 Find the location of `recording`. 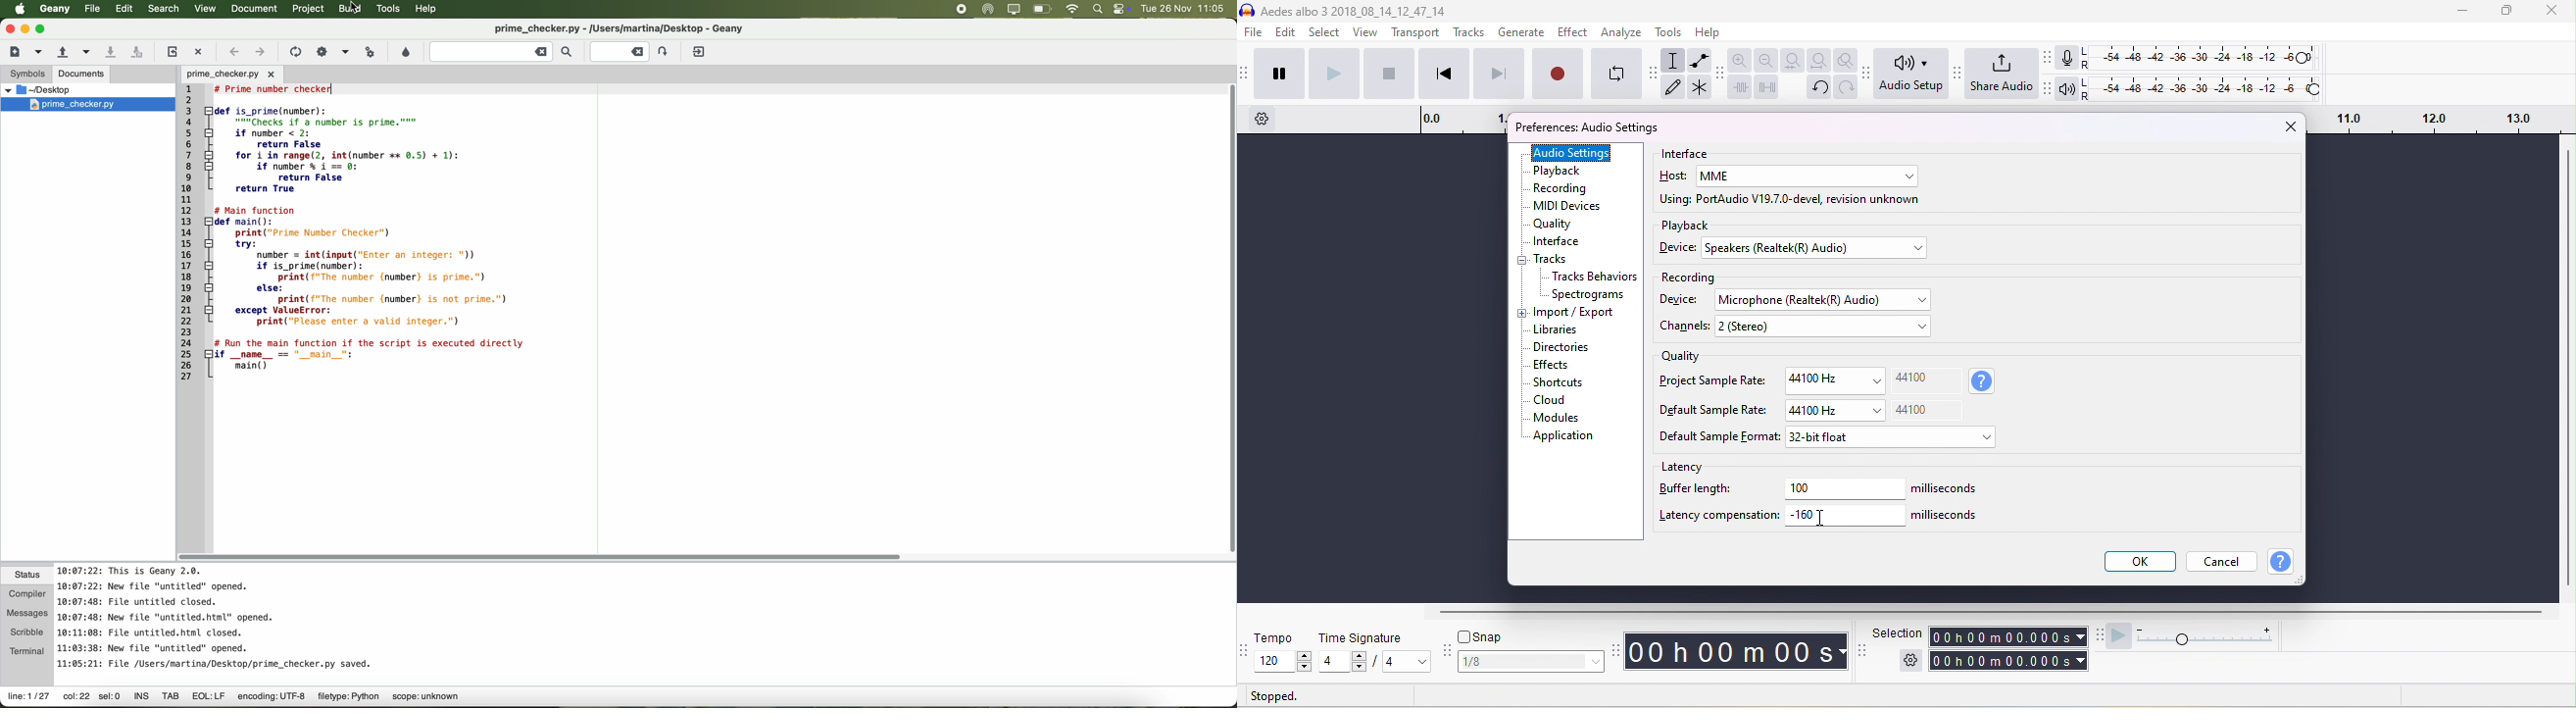

recording is located at coordinates (1687, 278).